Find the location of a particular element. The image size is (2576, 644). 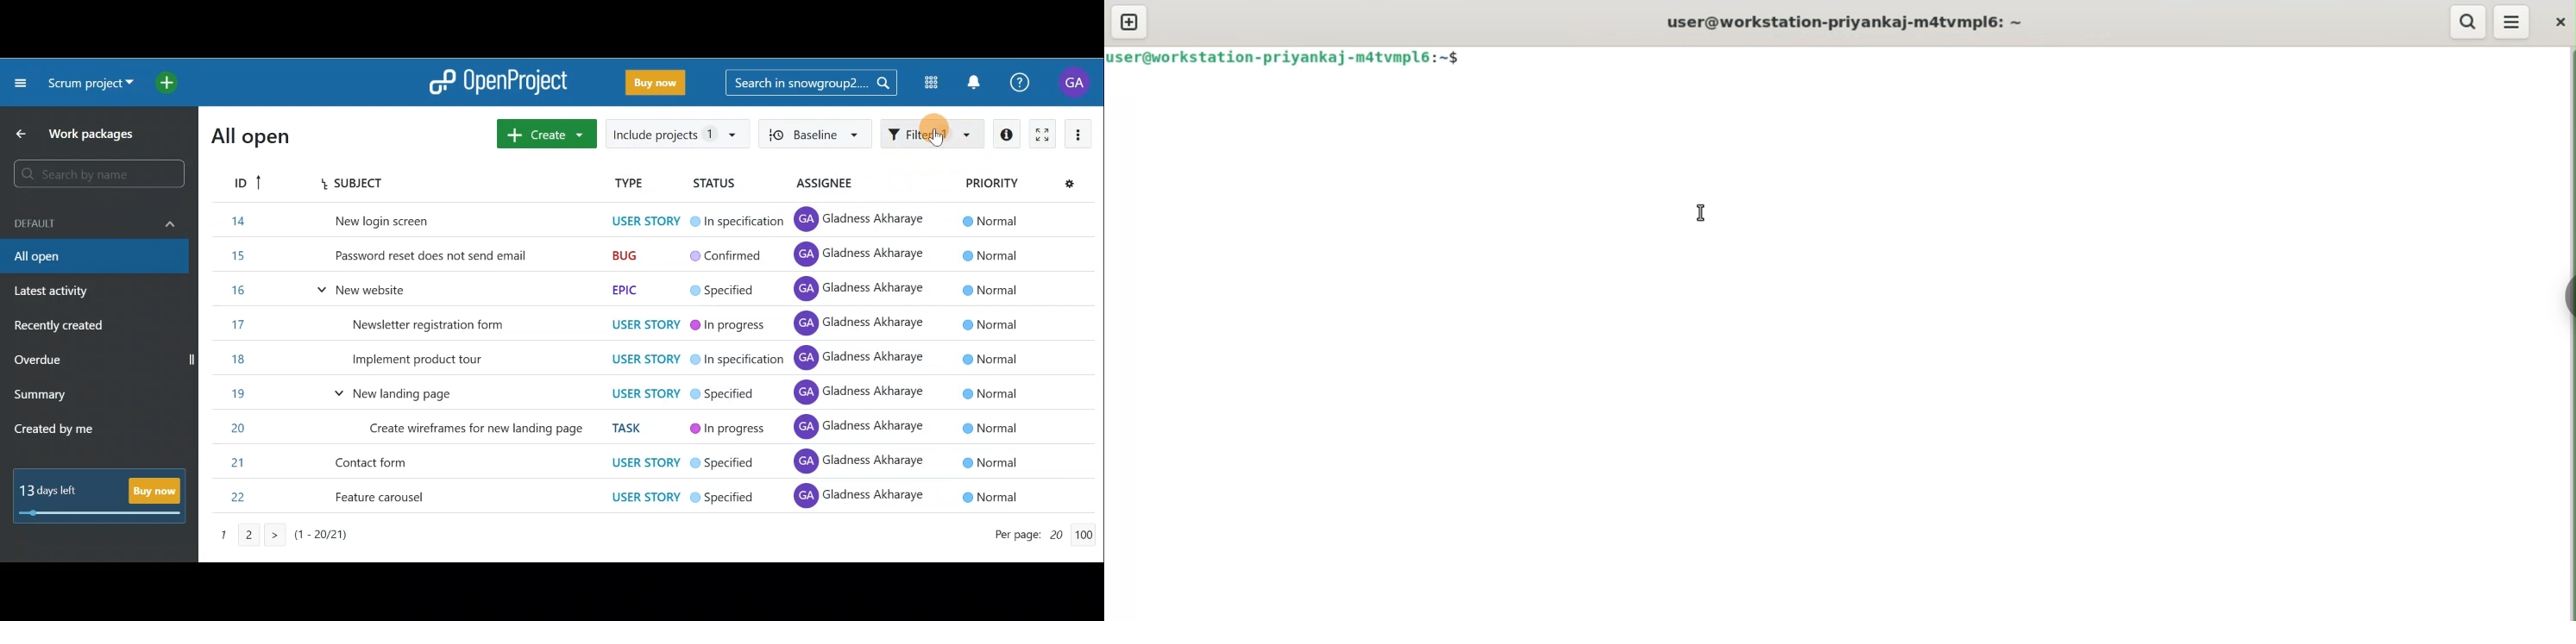

Item 1 is located at coordinates (626, 219).